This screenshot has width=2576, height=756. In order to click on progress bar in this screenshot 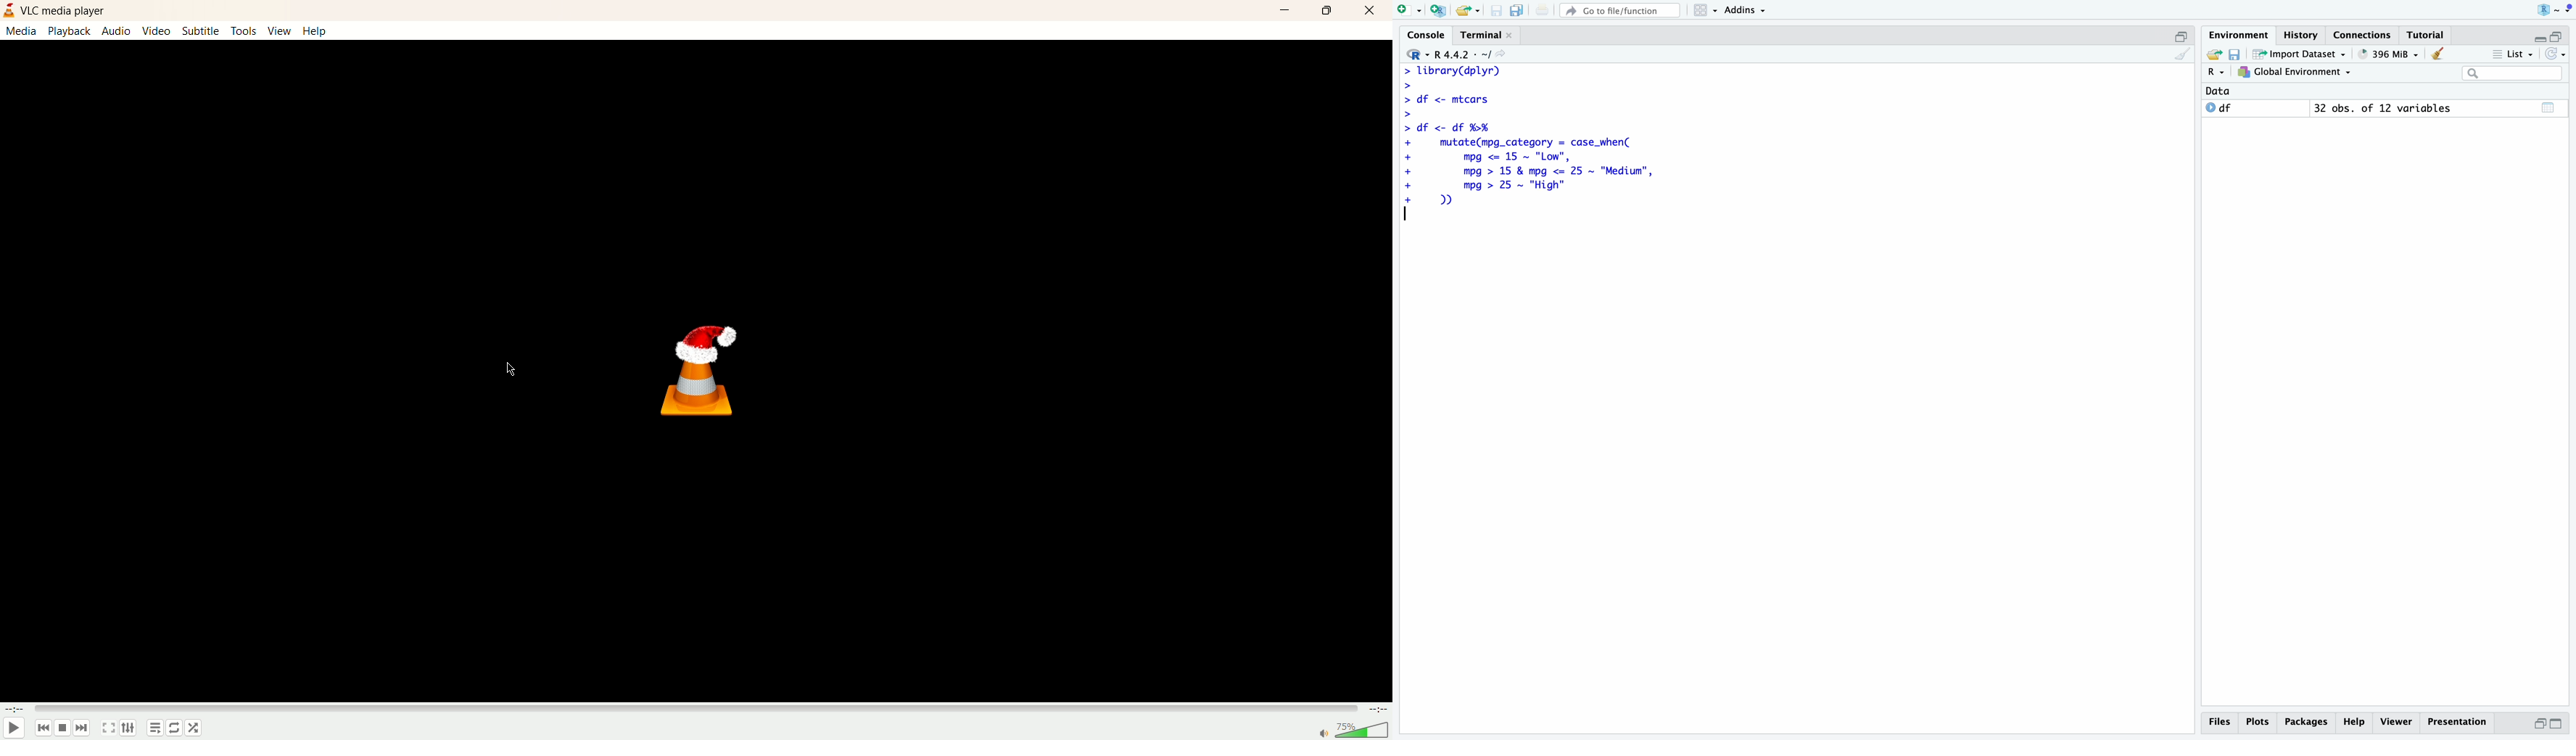, I will do `click(695, 709)`.